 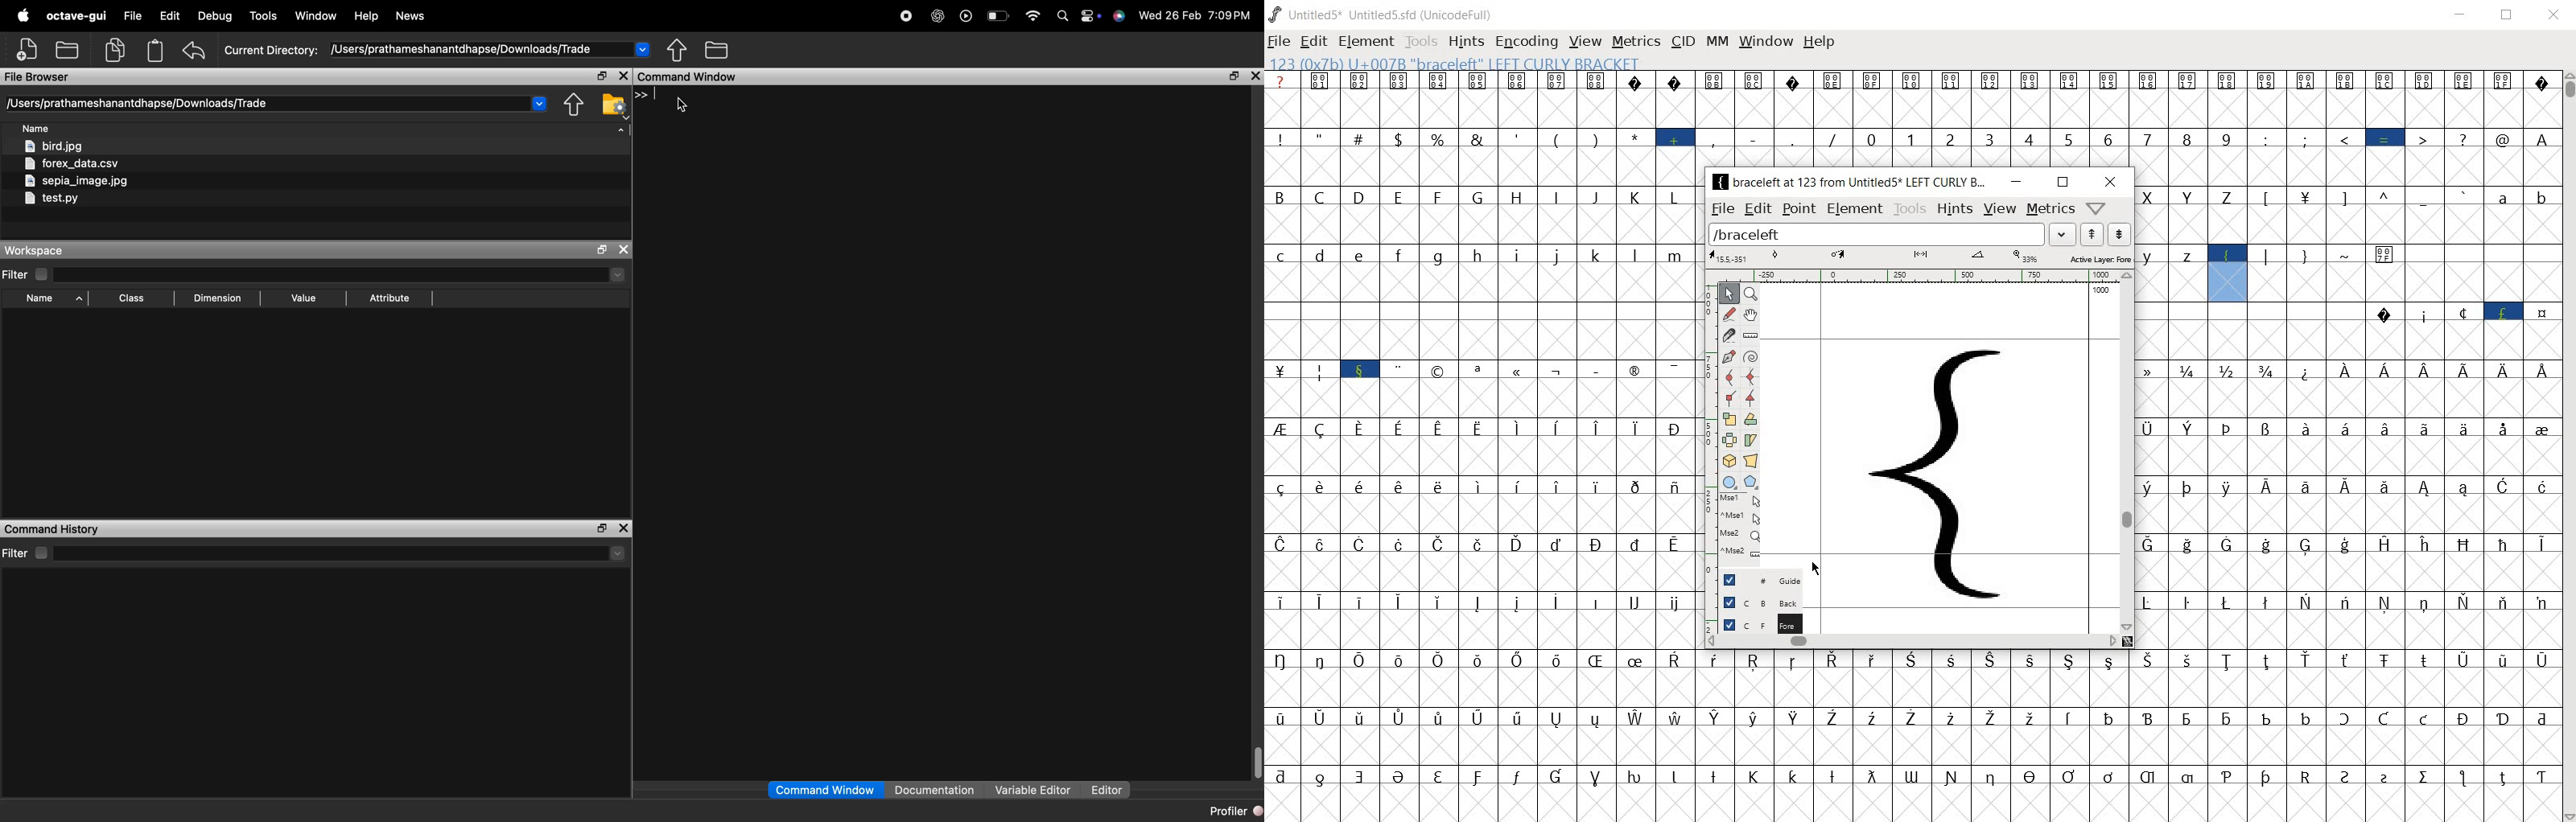 What do you see at coordinates (1730, 377) in the screenshot?
I see `add a curve point` at bounding box center [1730, 377].